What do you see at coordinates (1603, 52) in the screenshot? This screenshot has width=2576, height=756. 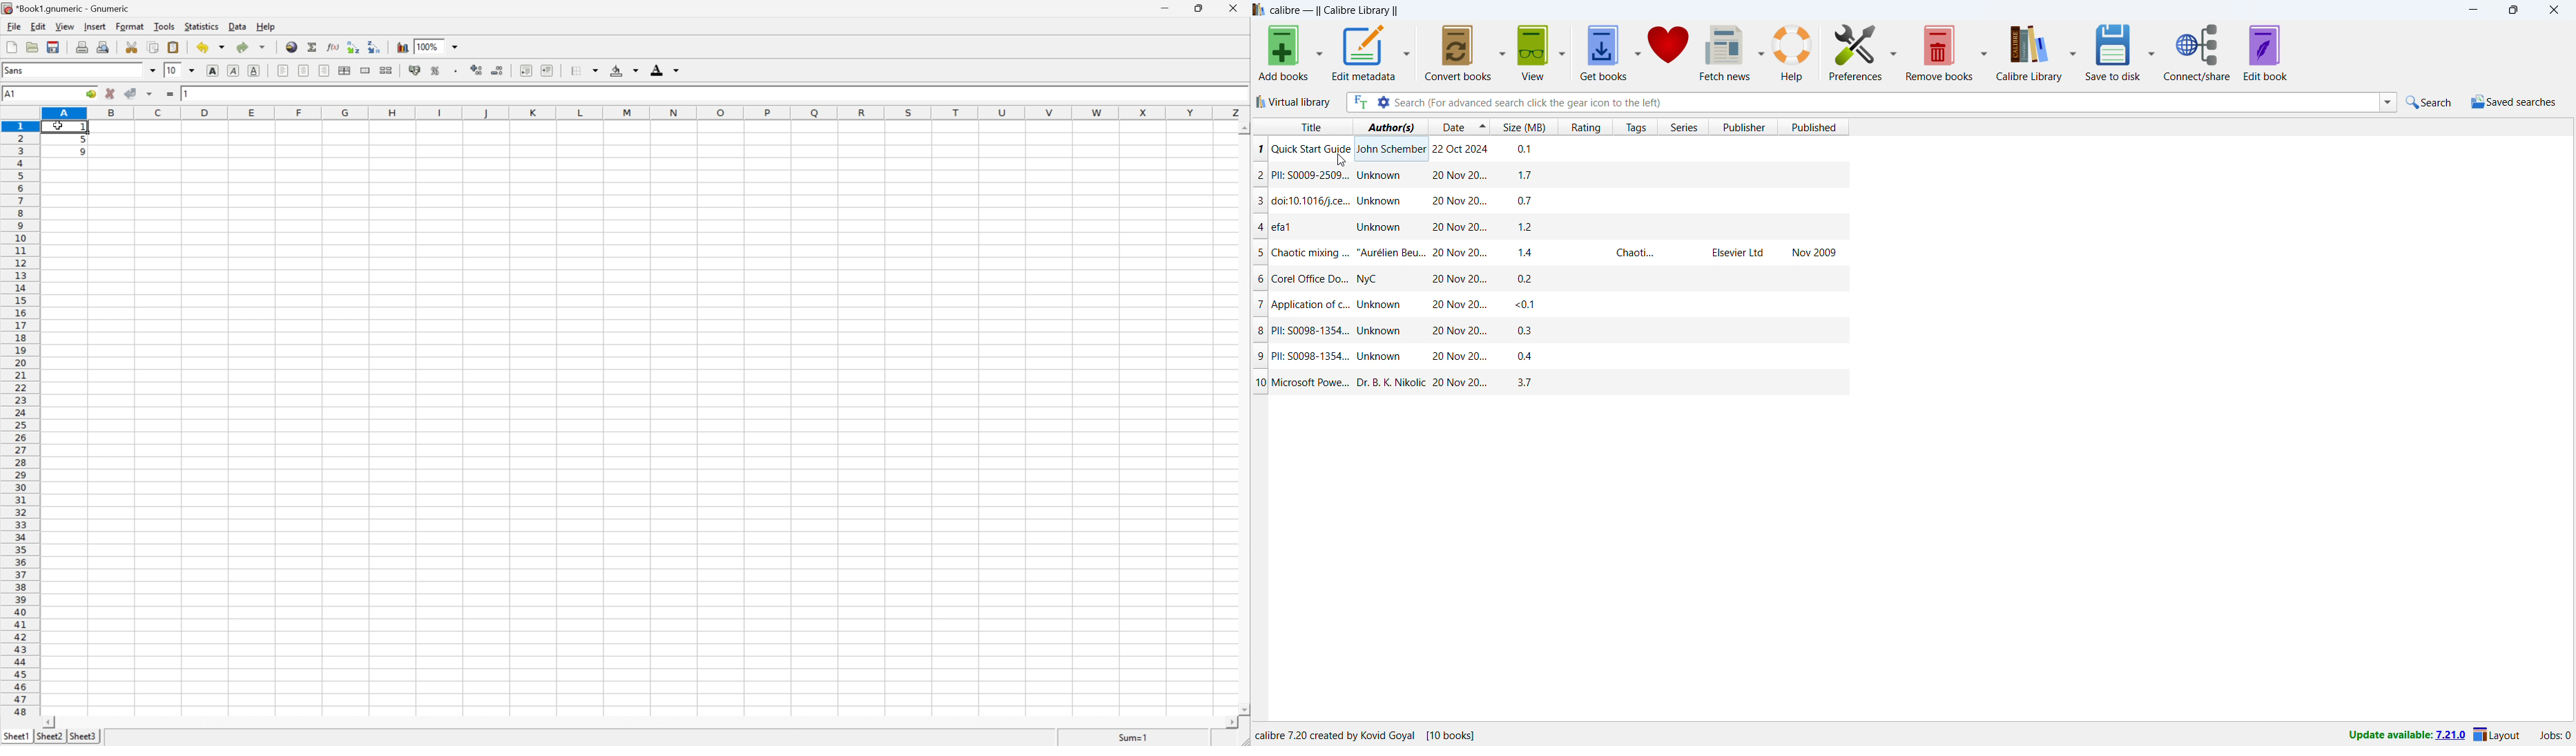 I see `get books` at bounding box center [1603, 52].